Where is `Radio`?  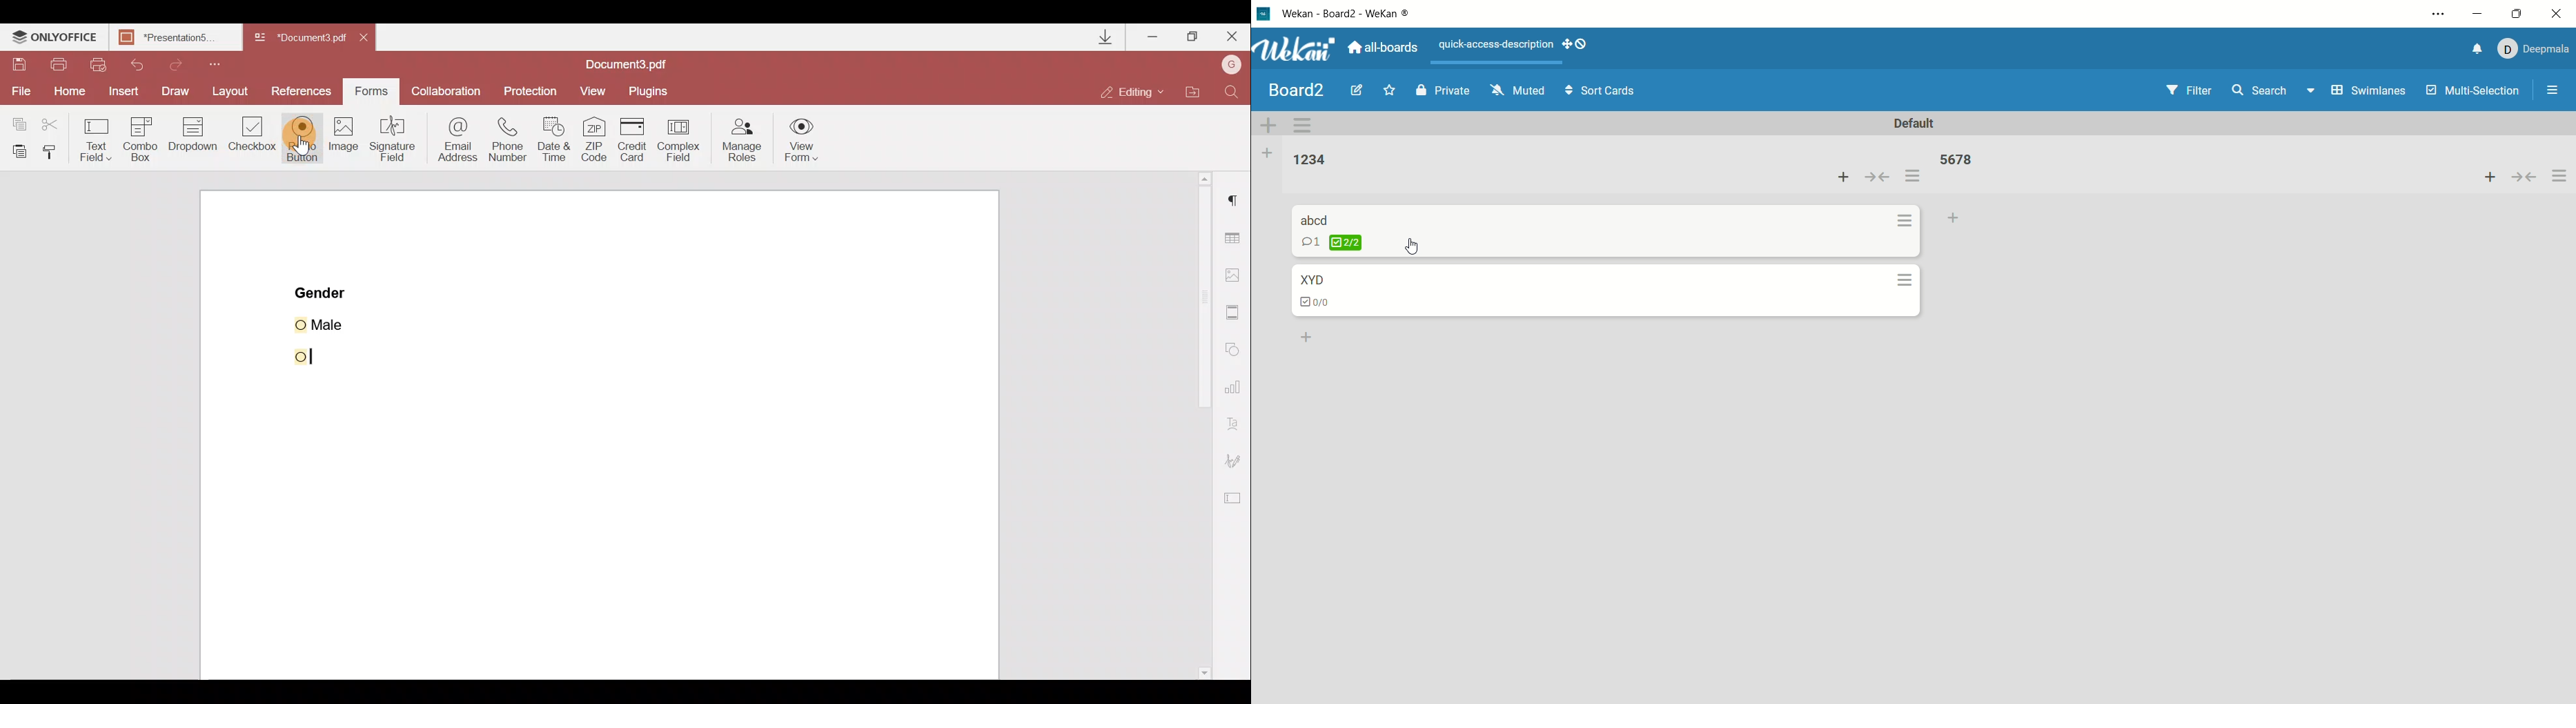 Radio is located at coordinates (302, 139).